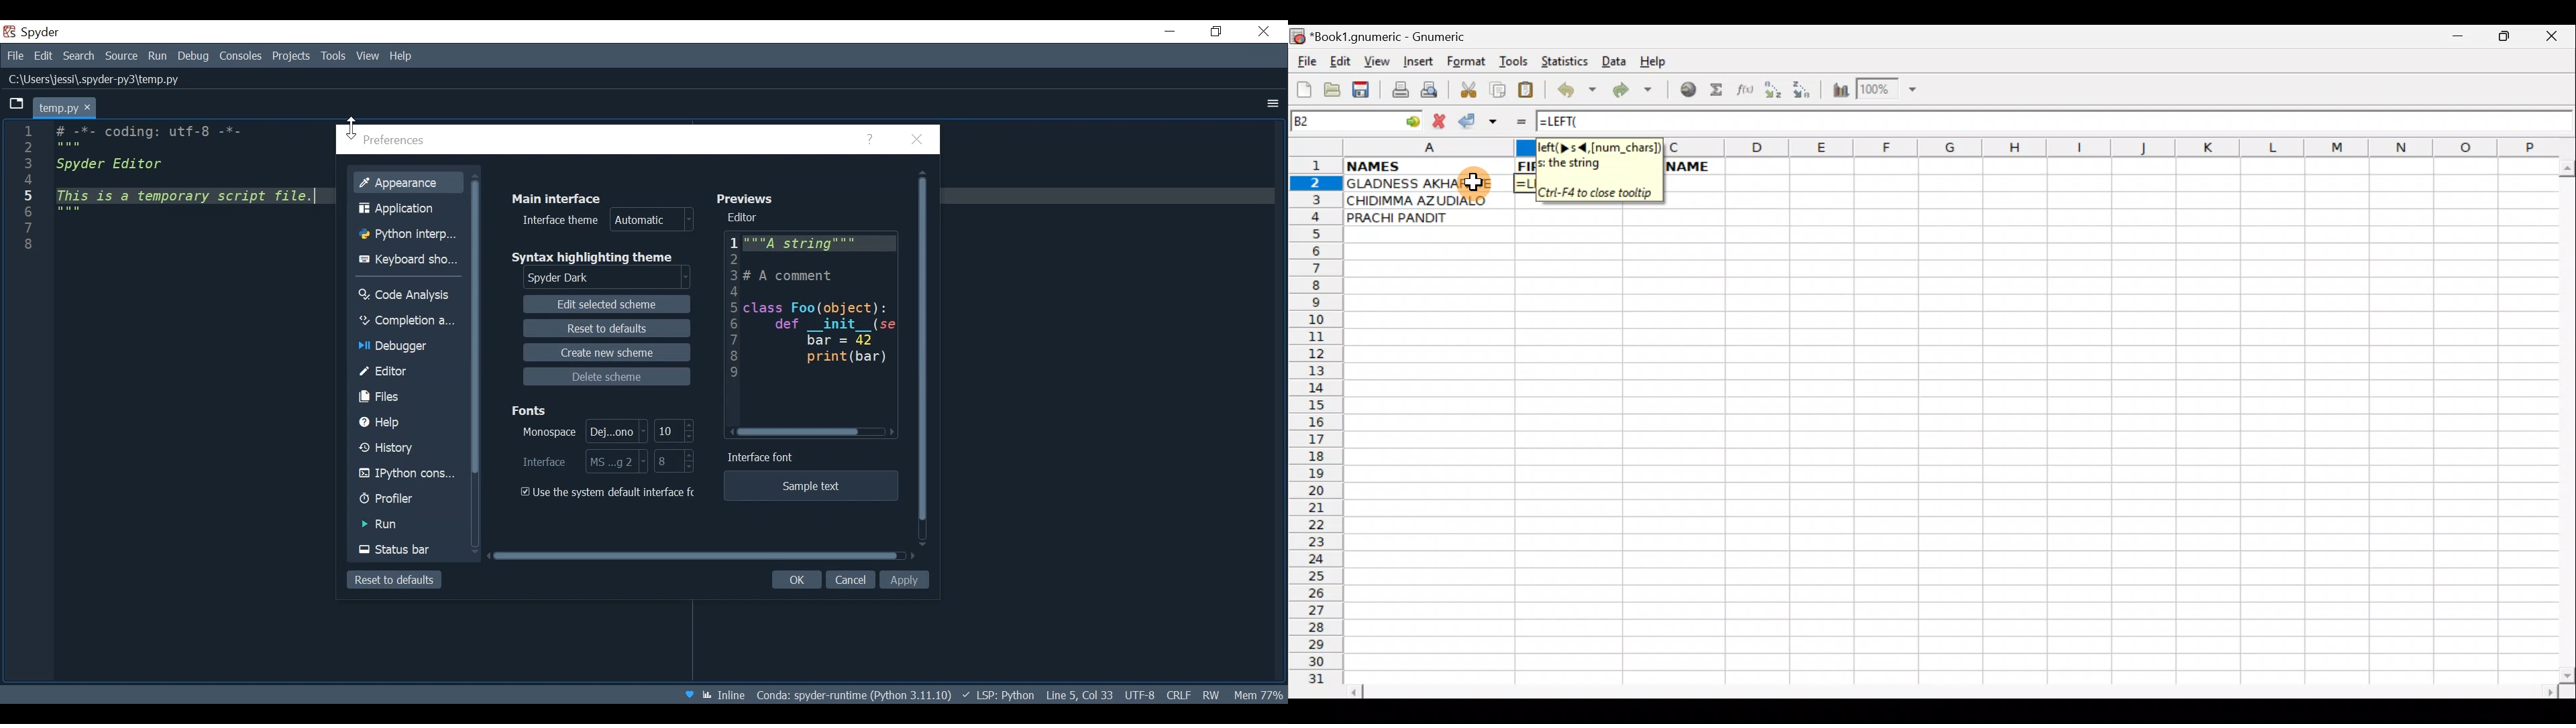 This screenshot has width=2576, height=728. What do you see at coordinates (747, 218) in the screenshot?
I see `Editor` at bounding box center [747, 218].